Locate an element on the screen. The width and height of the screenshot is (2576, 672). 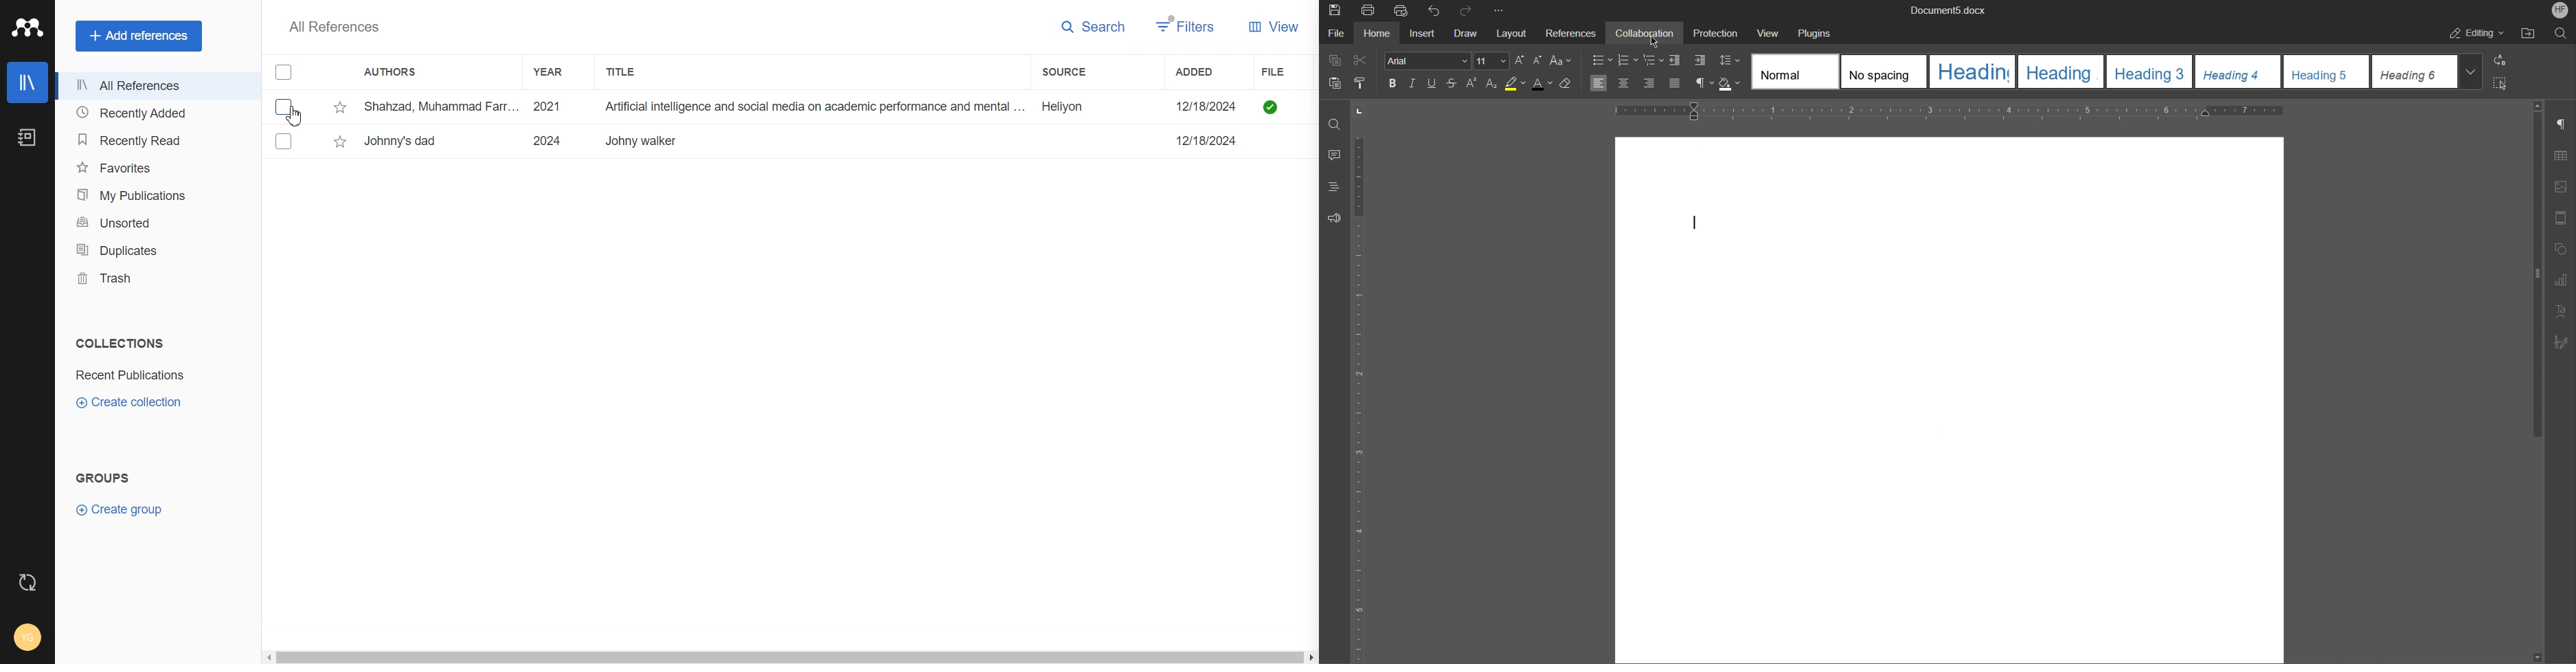
text 1 is located at coordinates (117, 343).